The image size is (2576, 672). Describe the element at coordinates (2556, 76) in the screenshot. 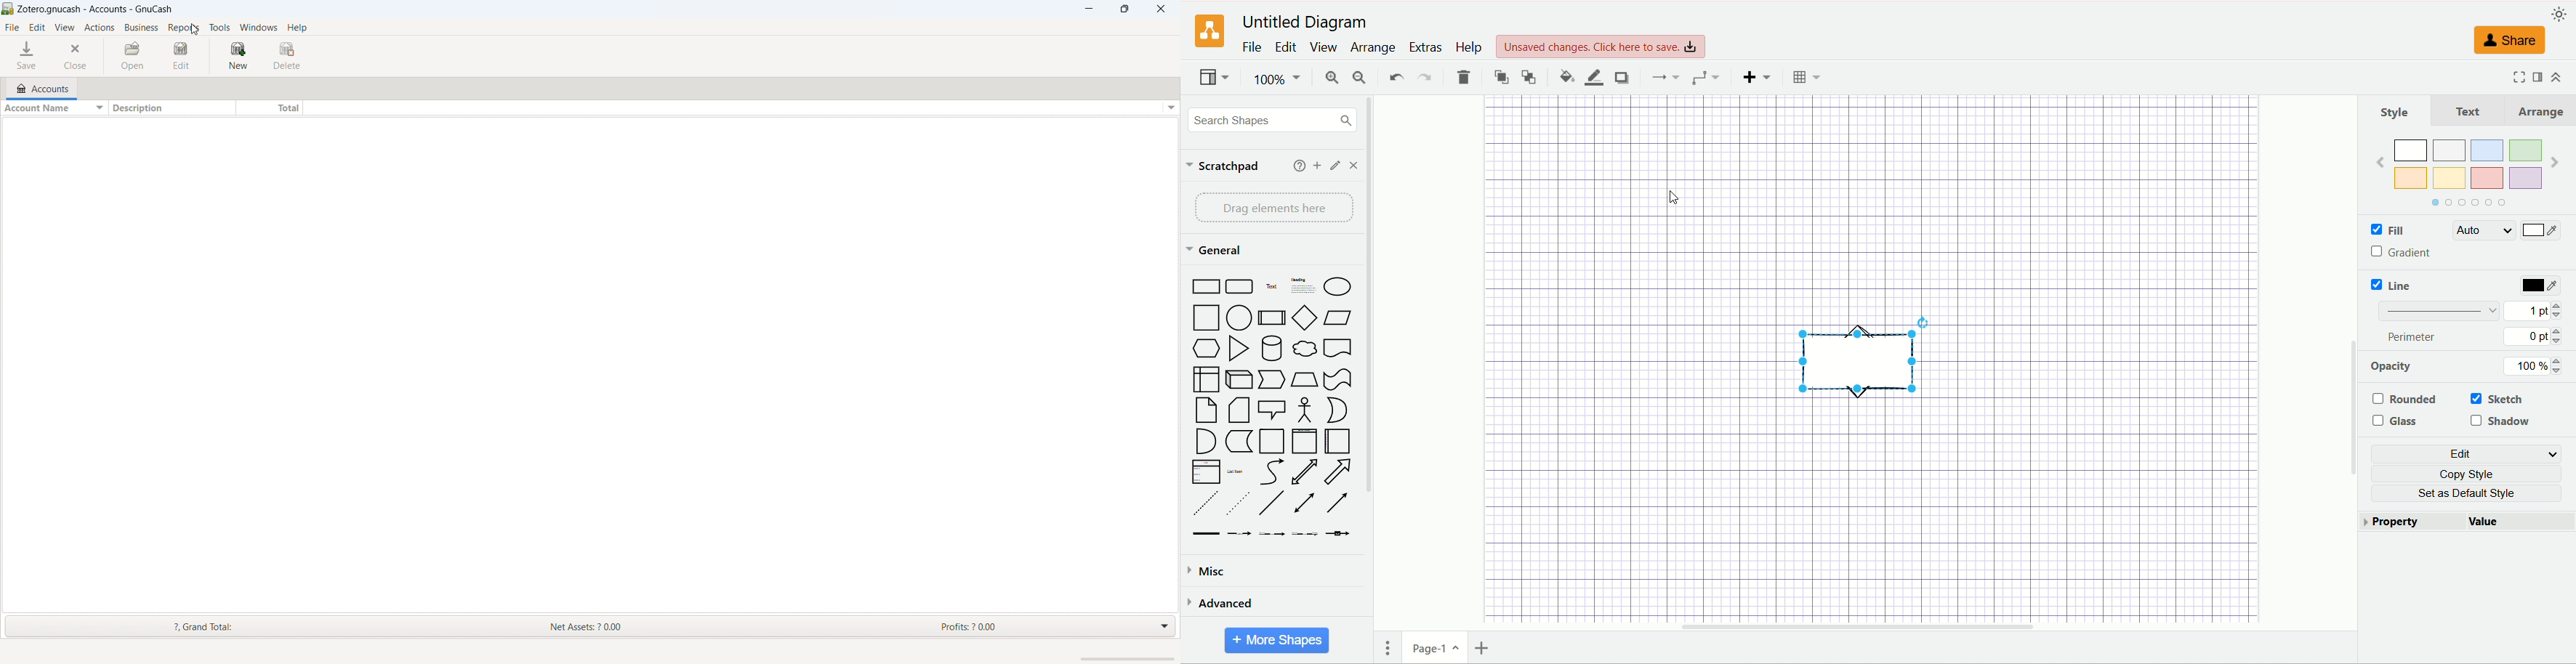

I see `collapse/expand` at that location.